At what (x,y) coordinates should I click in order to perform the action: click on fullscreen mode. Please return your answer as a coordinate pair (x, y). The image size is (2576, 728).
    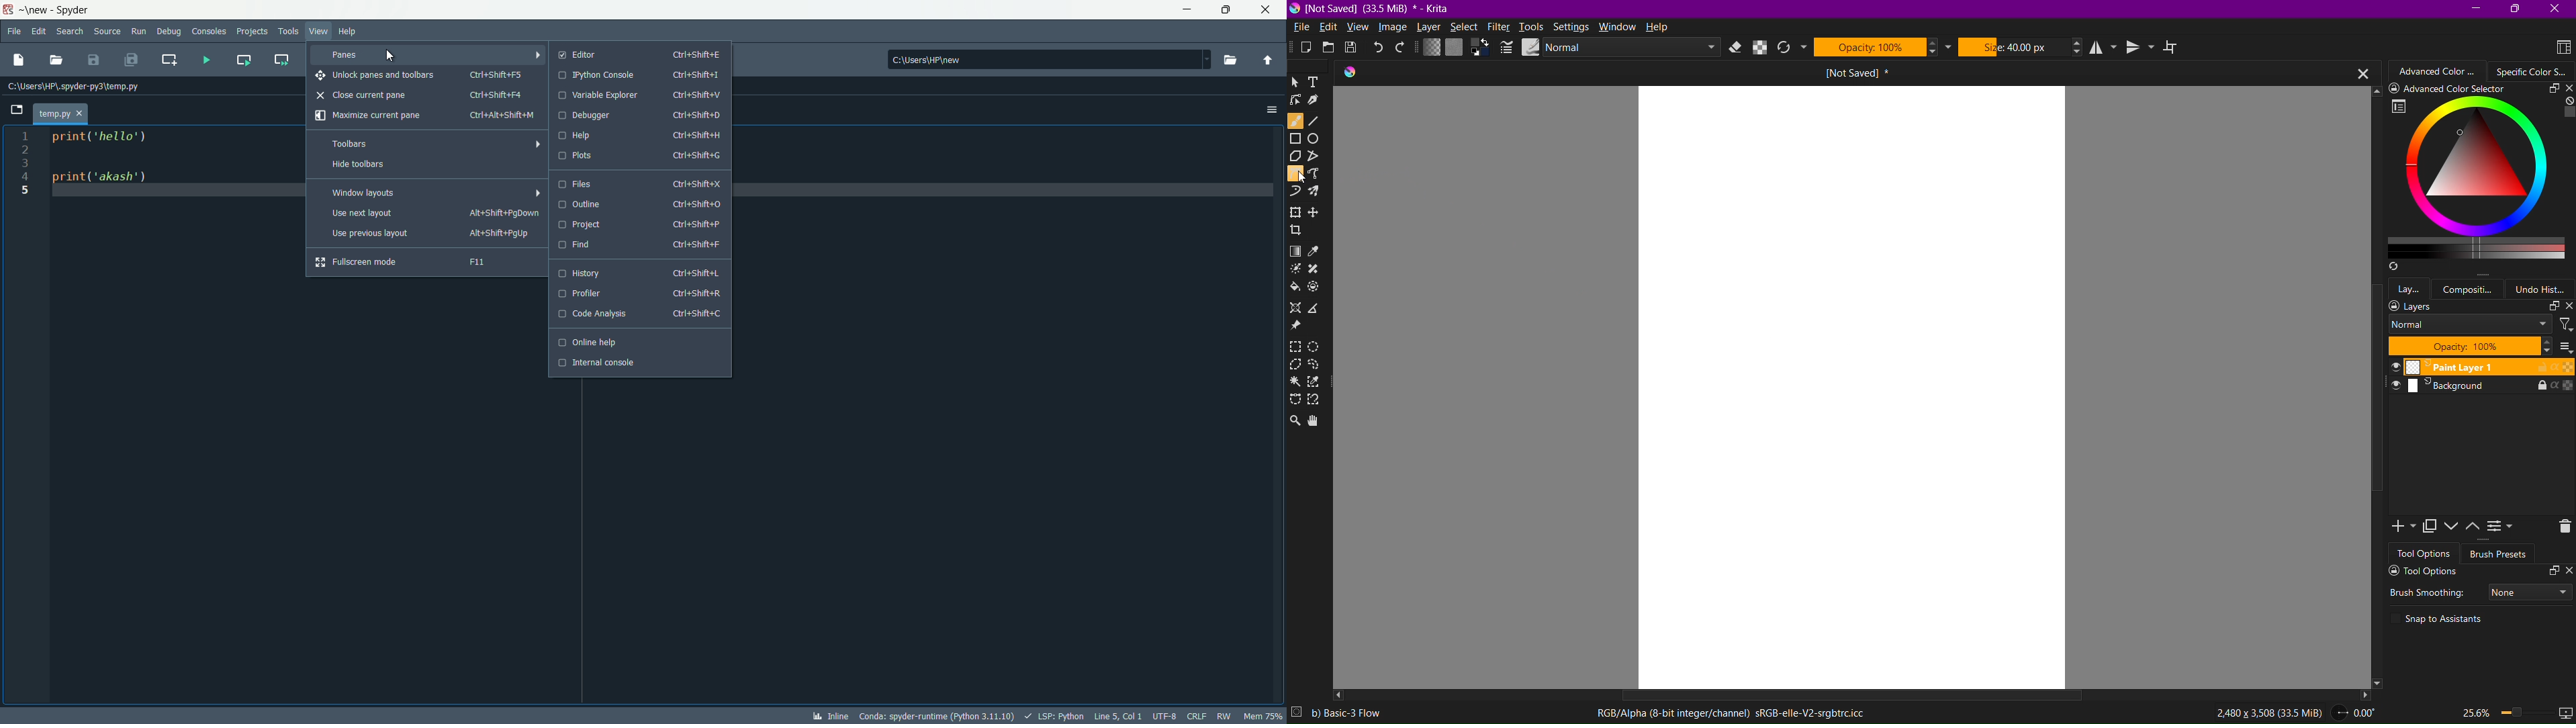
    Looking at the image, I should click on (419, 261).